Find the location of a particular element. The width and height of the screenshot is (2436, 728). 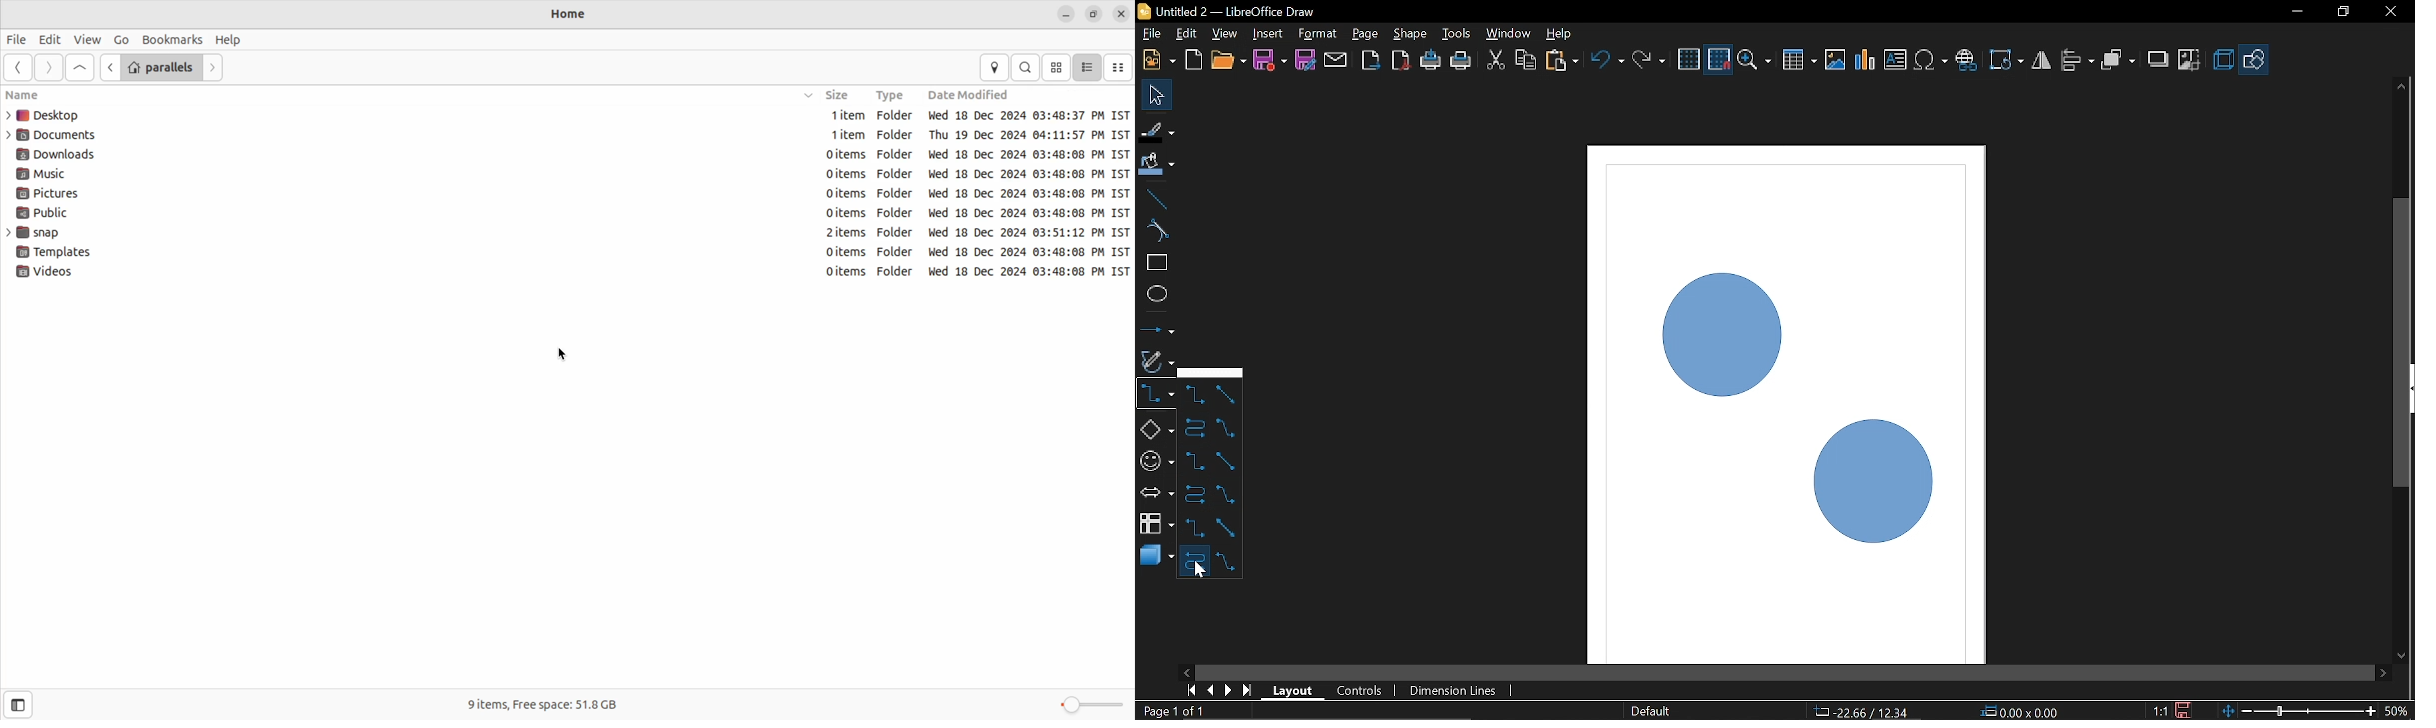

Arrange is located at coordinates (2119, 61).